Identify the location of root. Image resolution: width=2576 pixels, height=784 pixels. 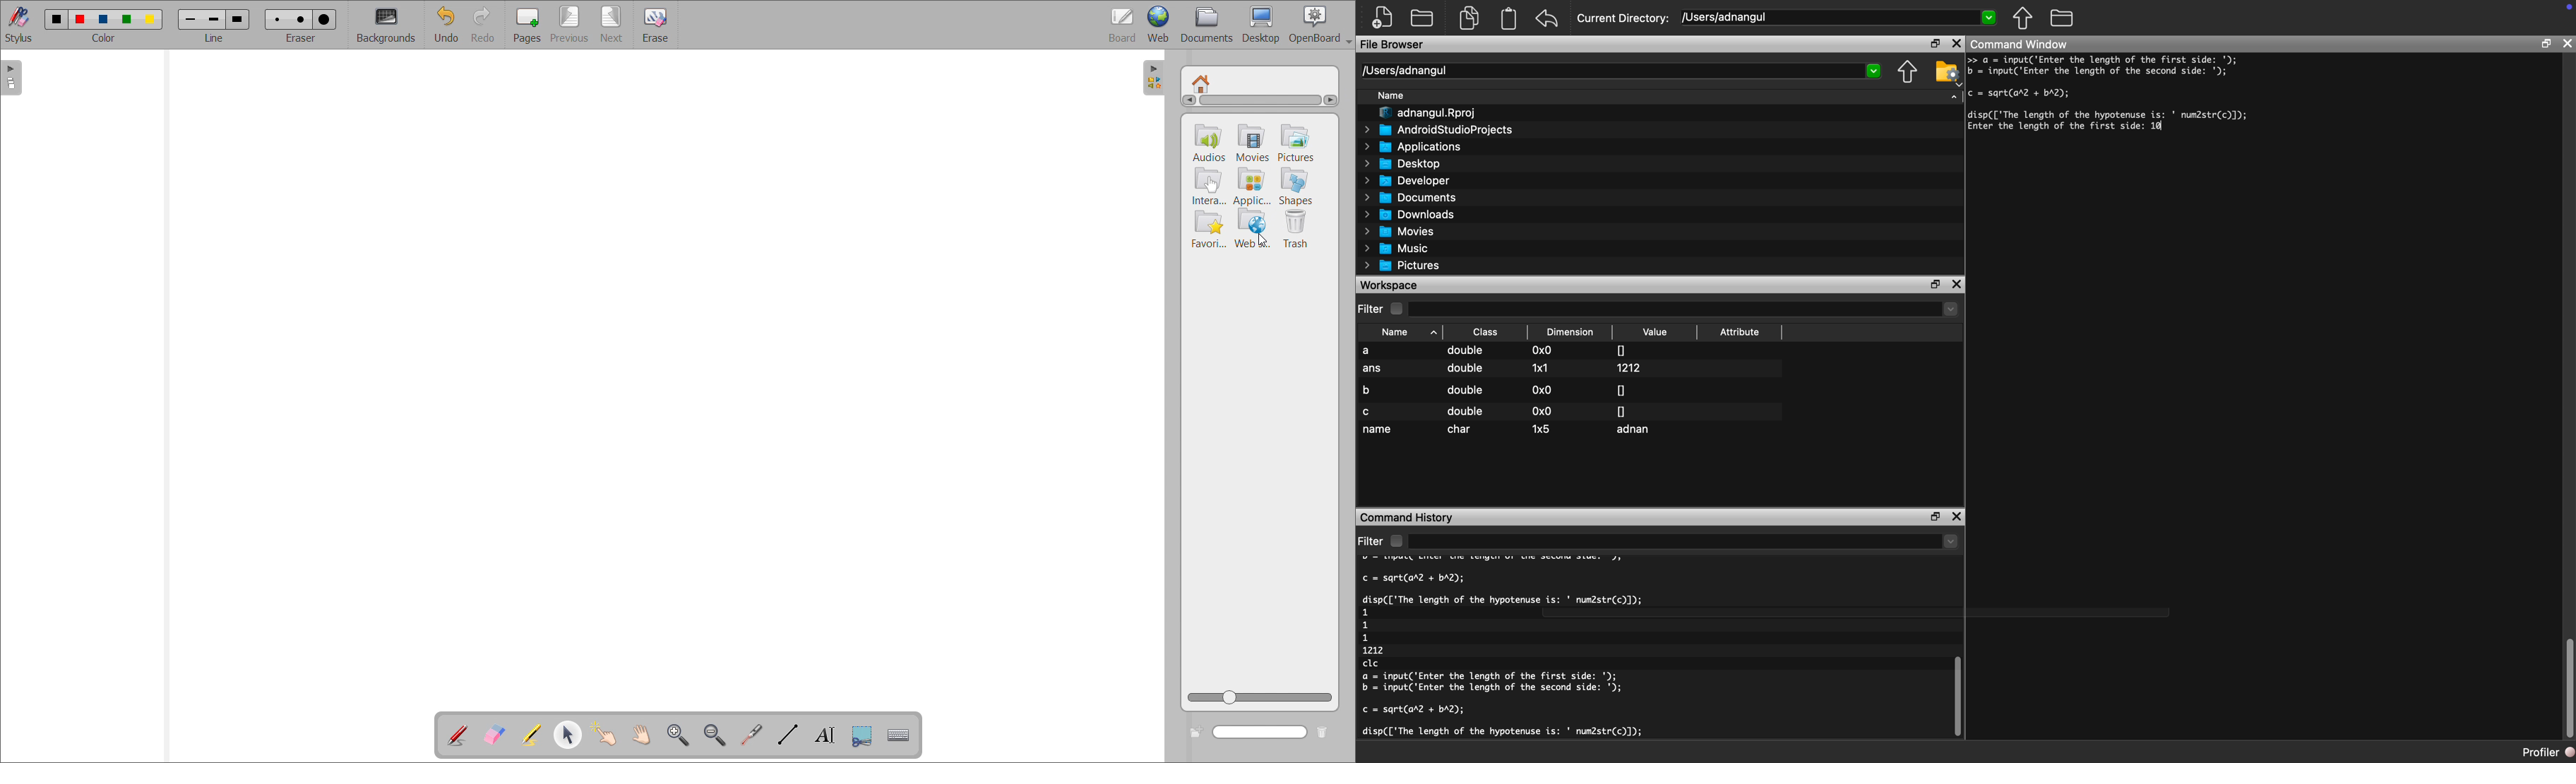
(1200, 83).